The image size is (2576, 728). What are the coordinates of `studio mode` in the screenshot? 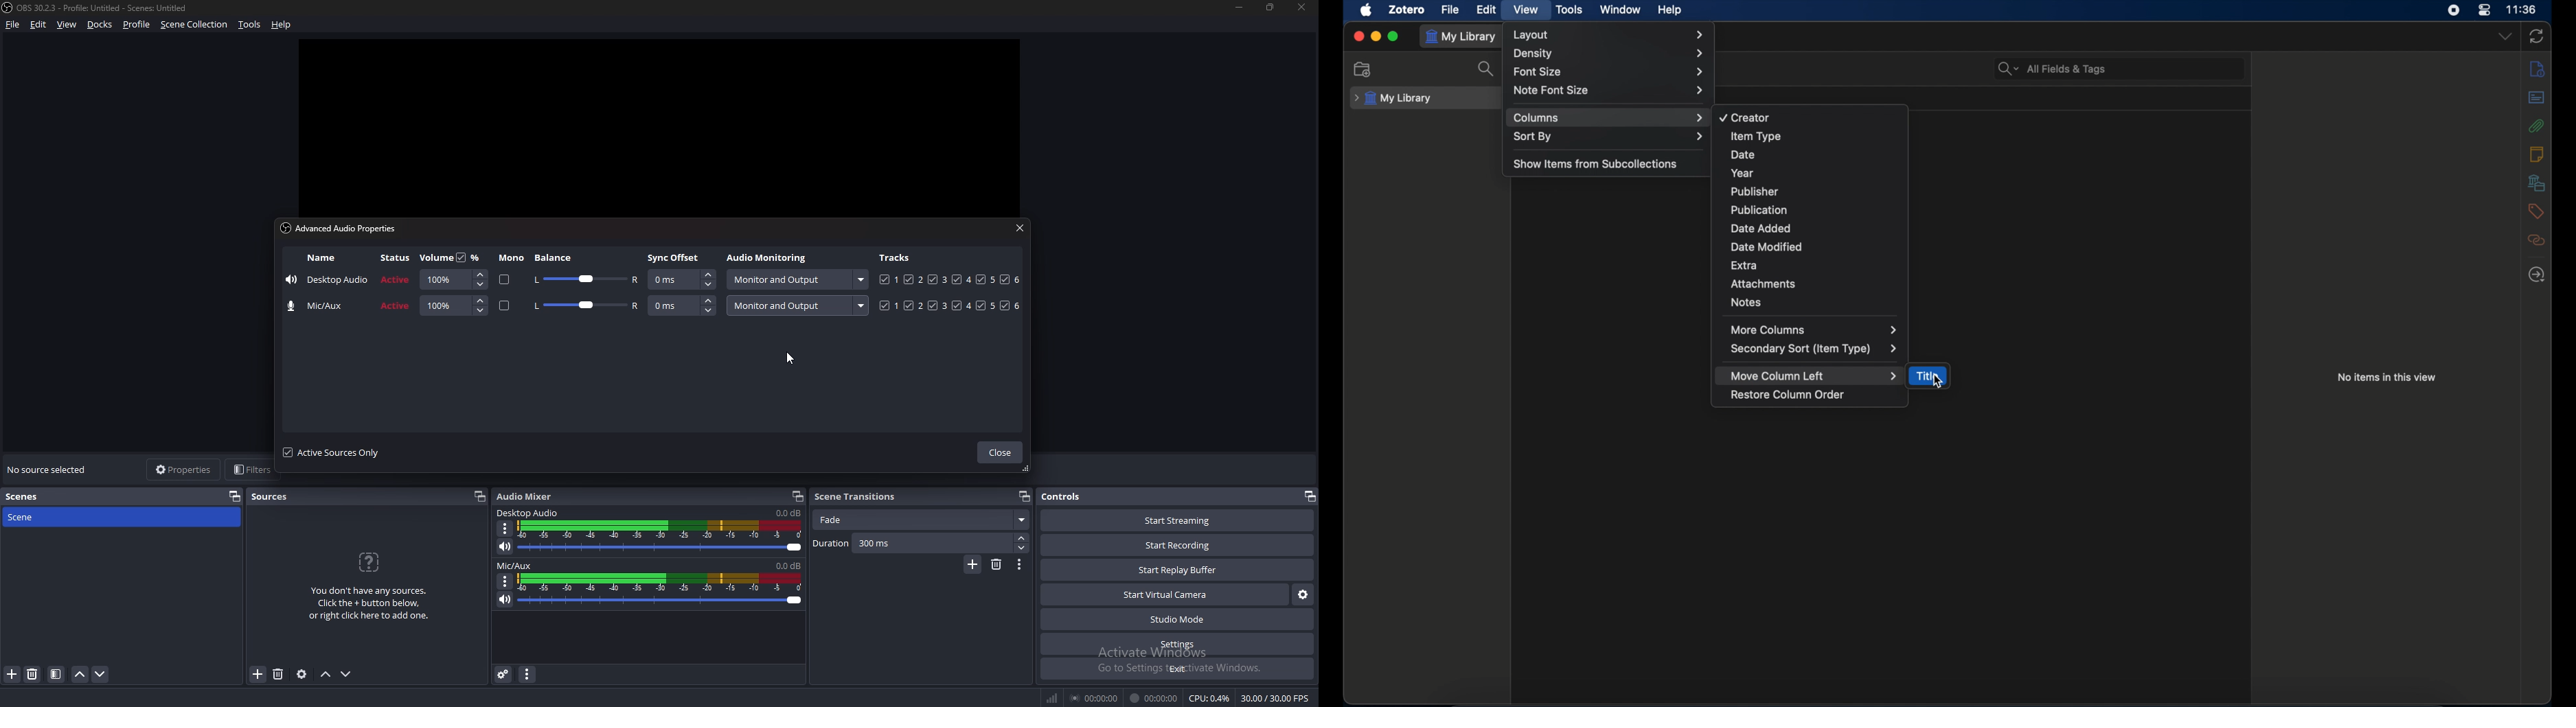 It's located at (1176, 620).